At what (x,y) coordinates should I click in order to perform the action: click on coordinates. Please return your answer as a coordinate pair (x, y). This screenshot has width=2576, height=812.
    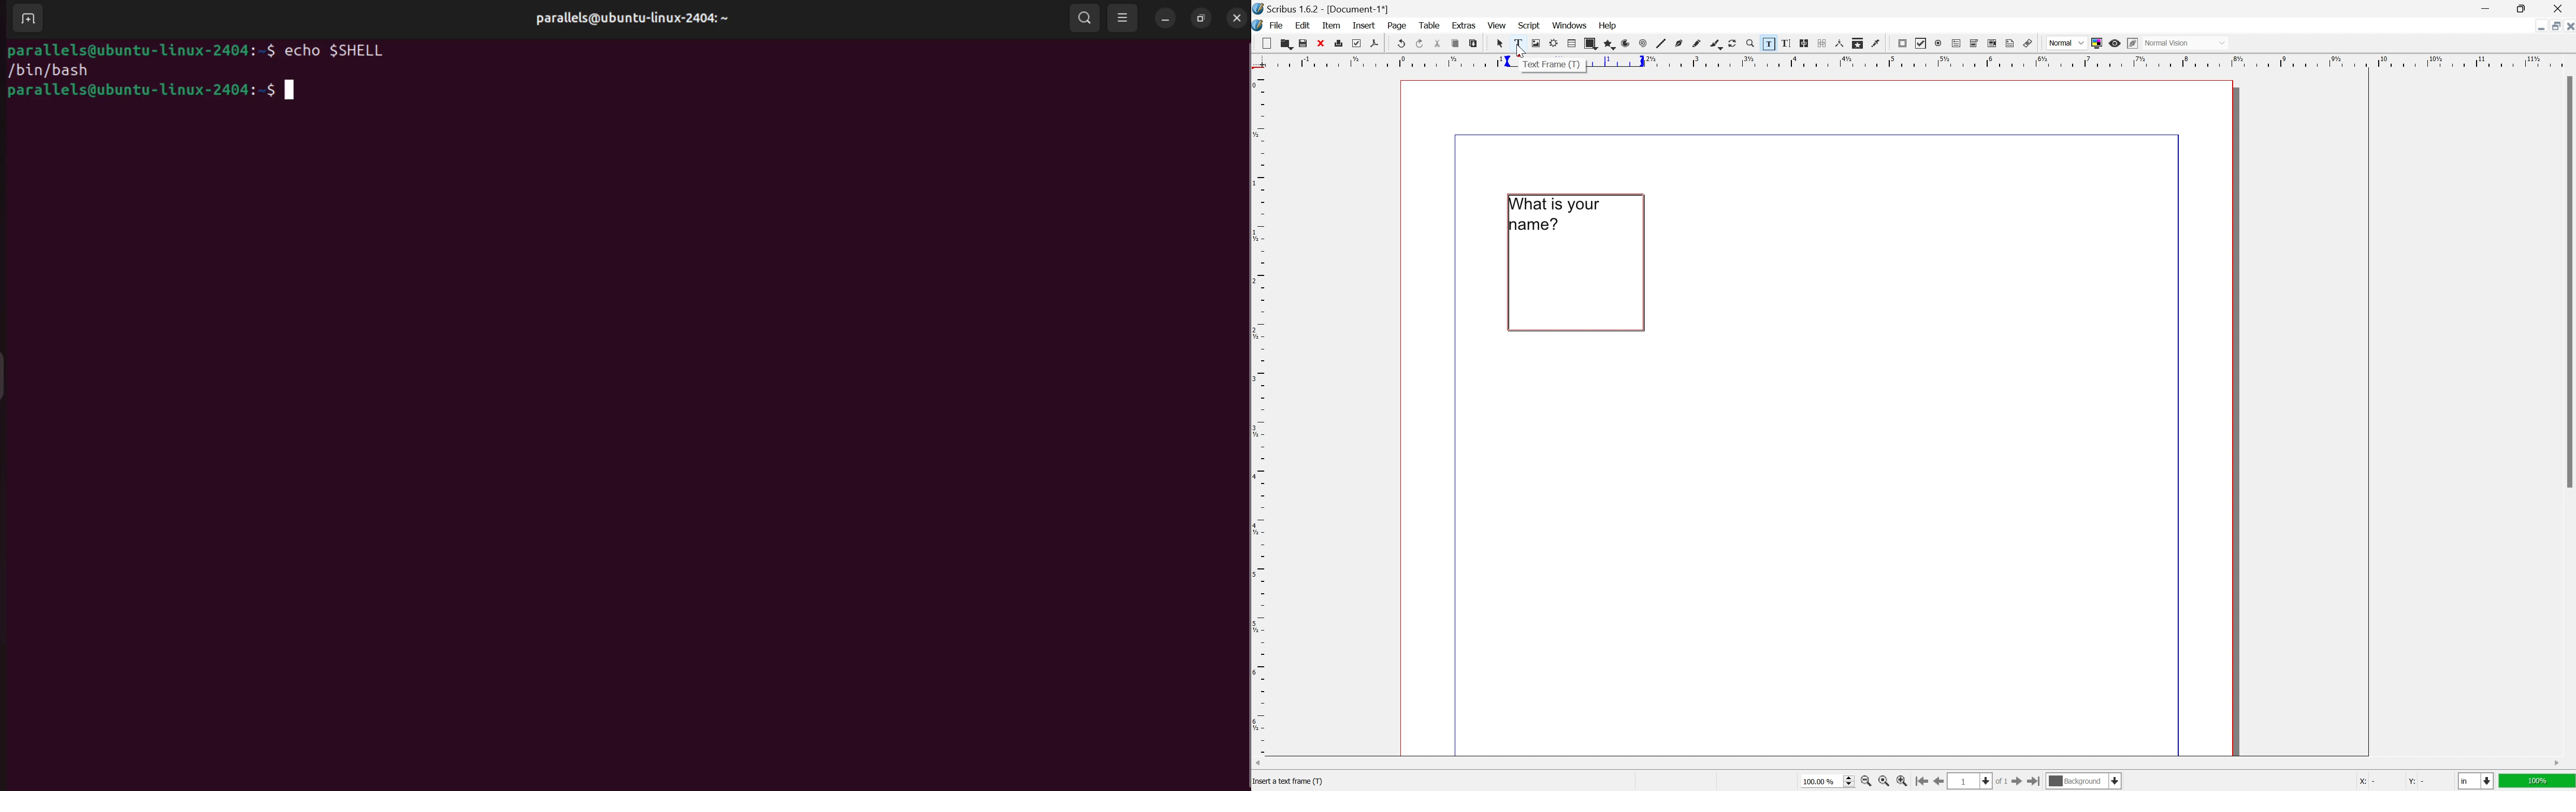
    Looking at the image, I should click on (2389, 782).